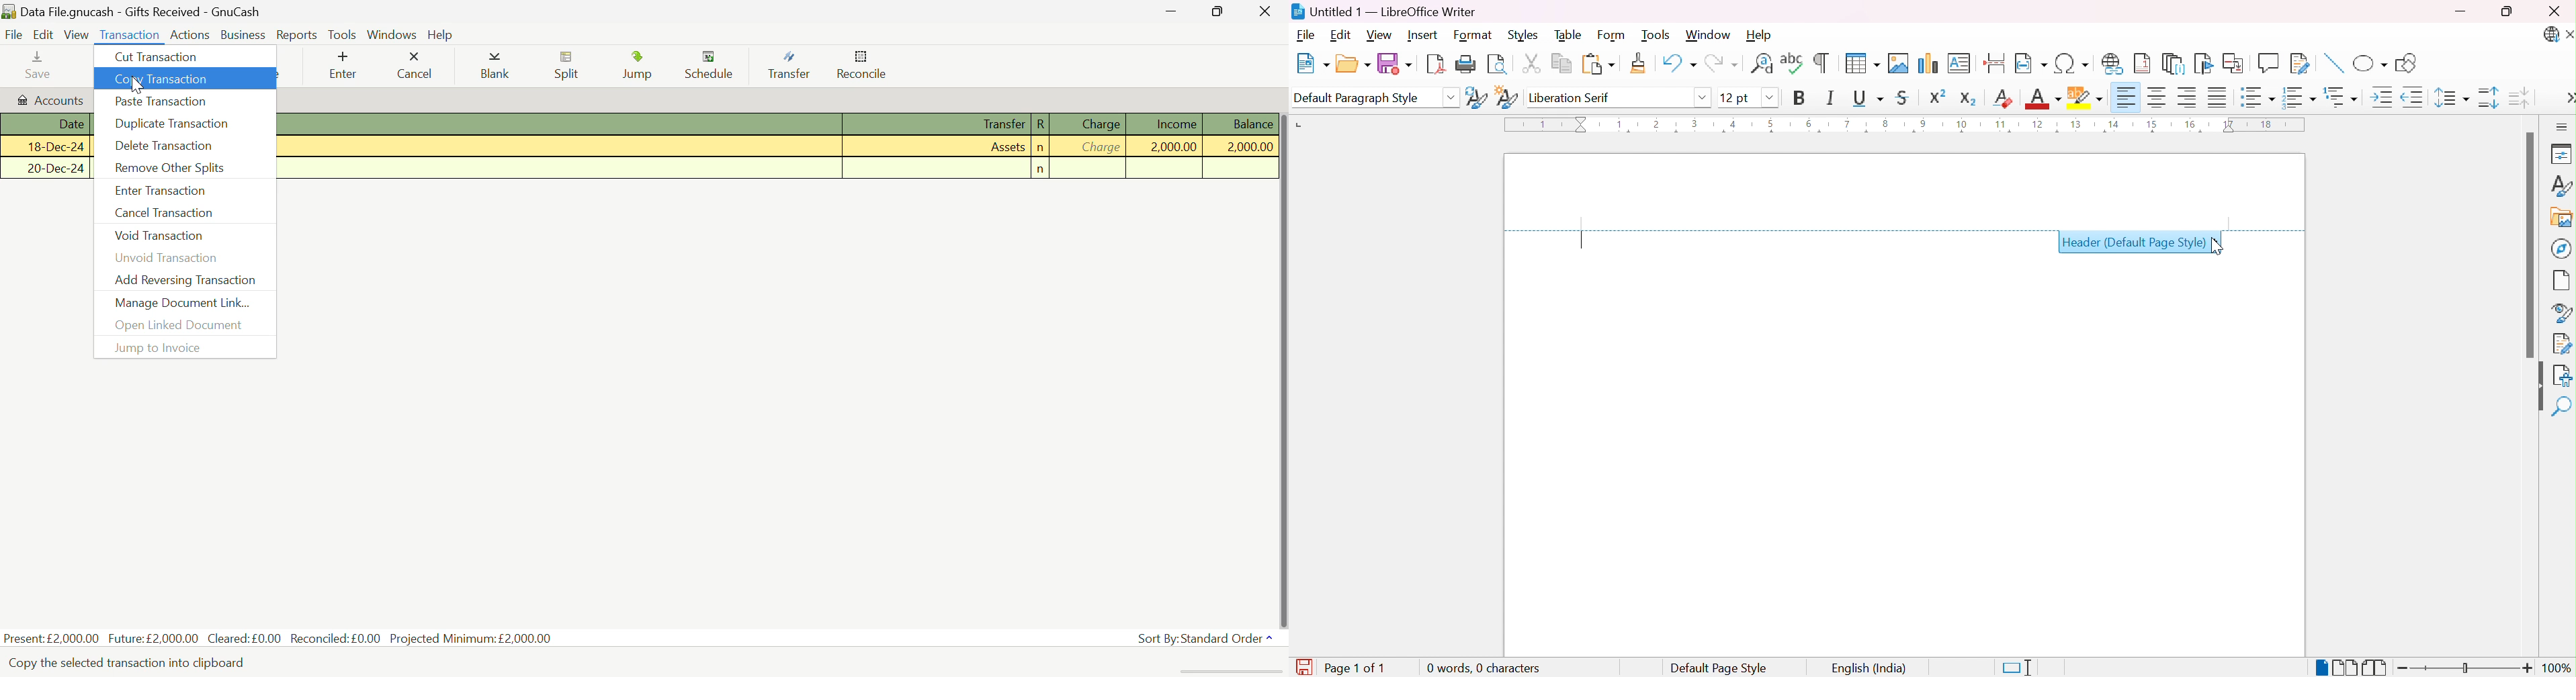  Describe the element at coordinates (1959, 63) in the screenshot. I see `Insert text box` at that location.